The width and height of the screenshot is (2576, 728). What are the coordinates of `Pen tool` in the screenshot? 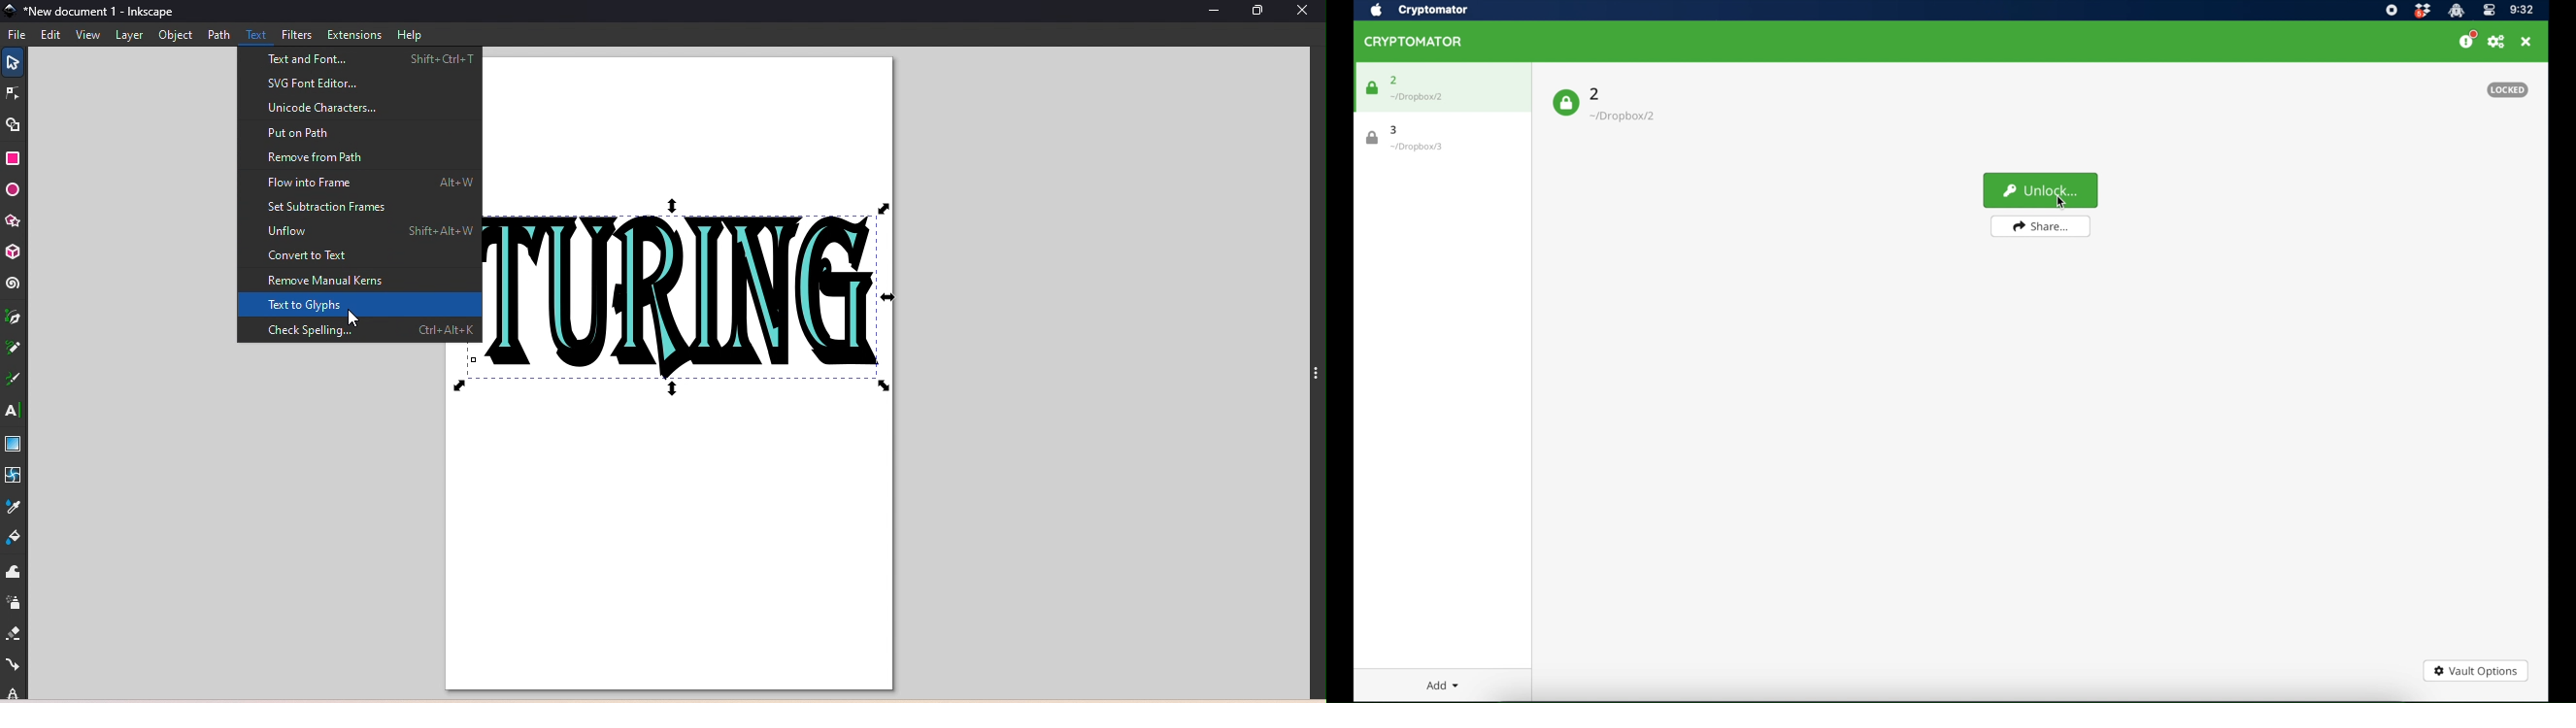 It's located at (15, 319).